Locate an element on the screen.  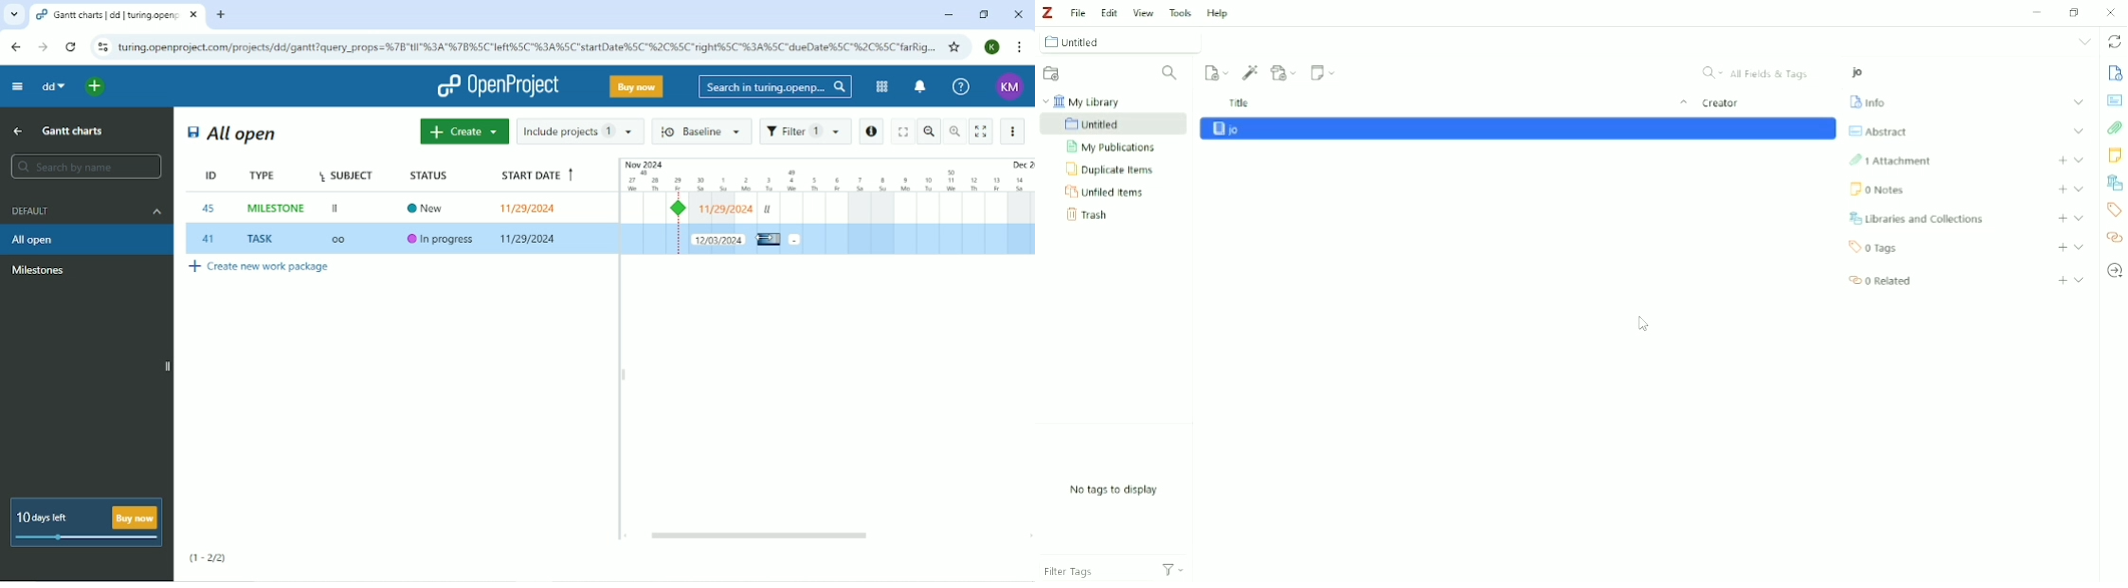
Add Item (s) by Identifier is located at coordinates (1250, 72).